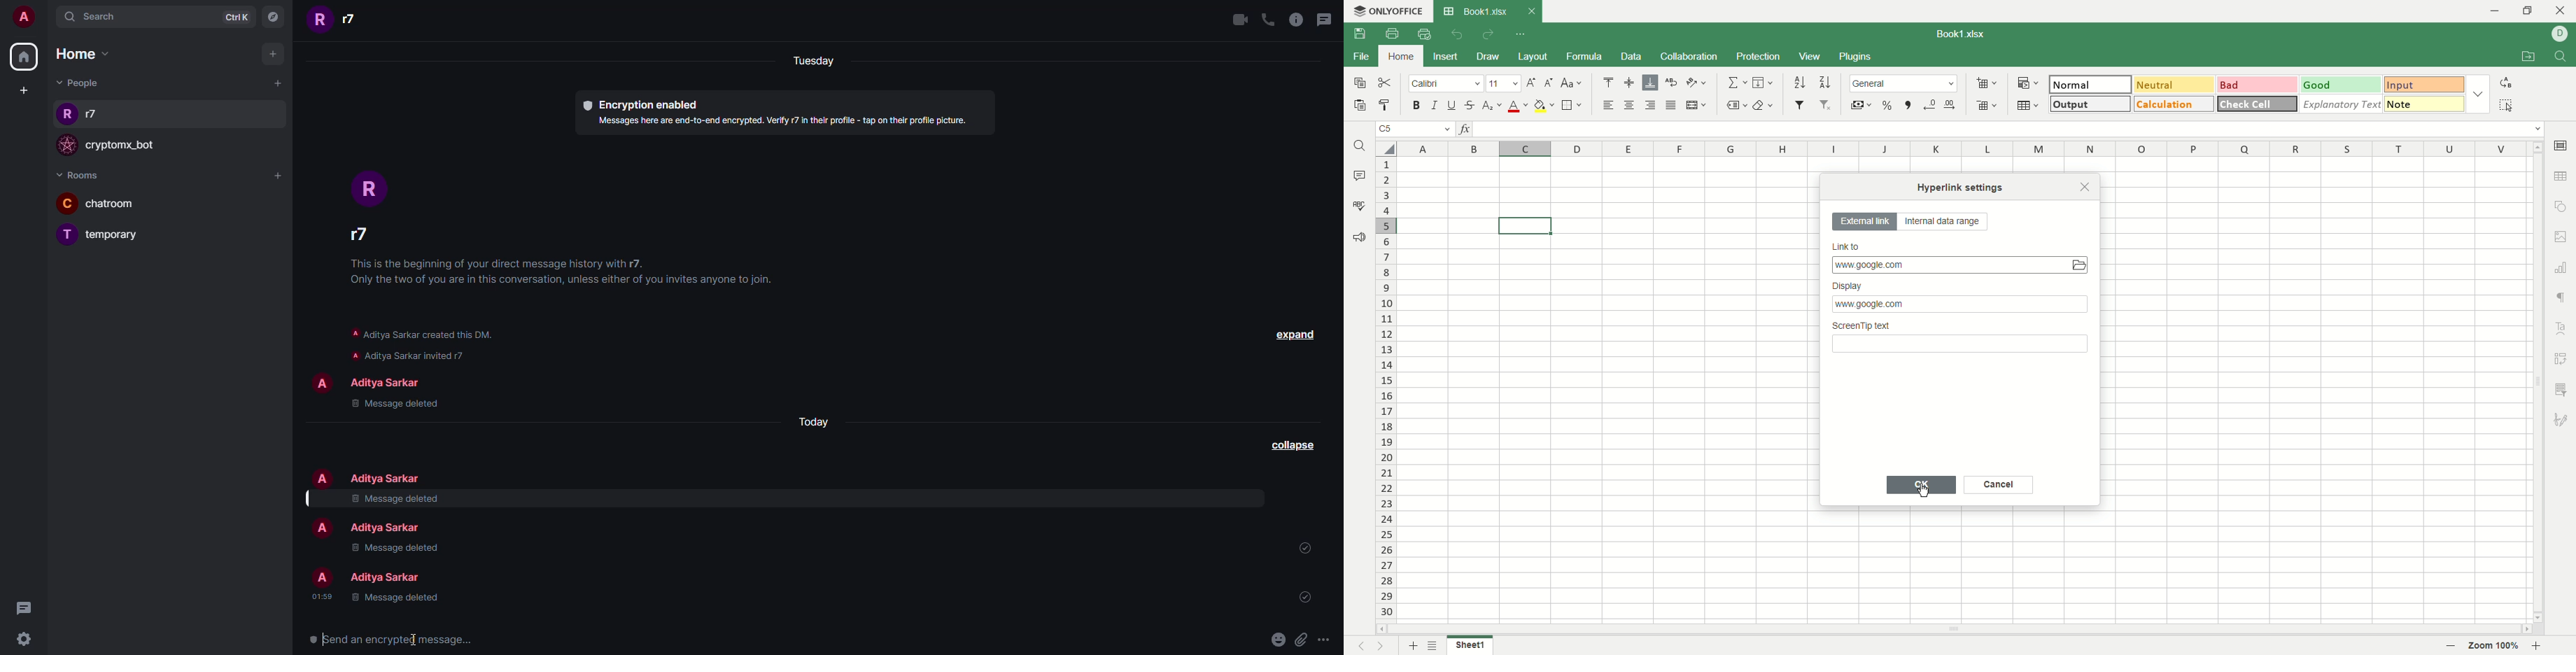 Image resolution: width=2576 pixels, height=672 pixels. What do you see at coordinates (323, 478) in the screenshot?
I see `profile` at bounding box center [323, 478].